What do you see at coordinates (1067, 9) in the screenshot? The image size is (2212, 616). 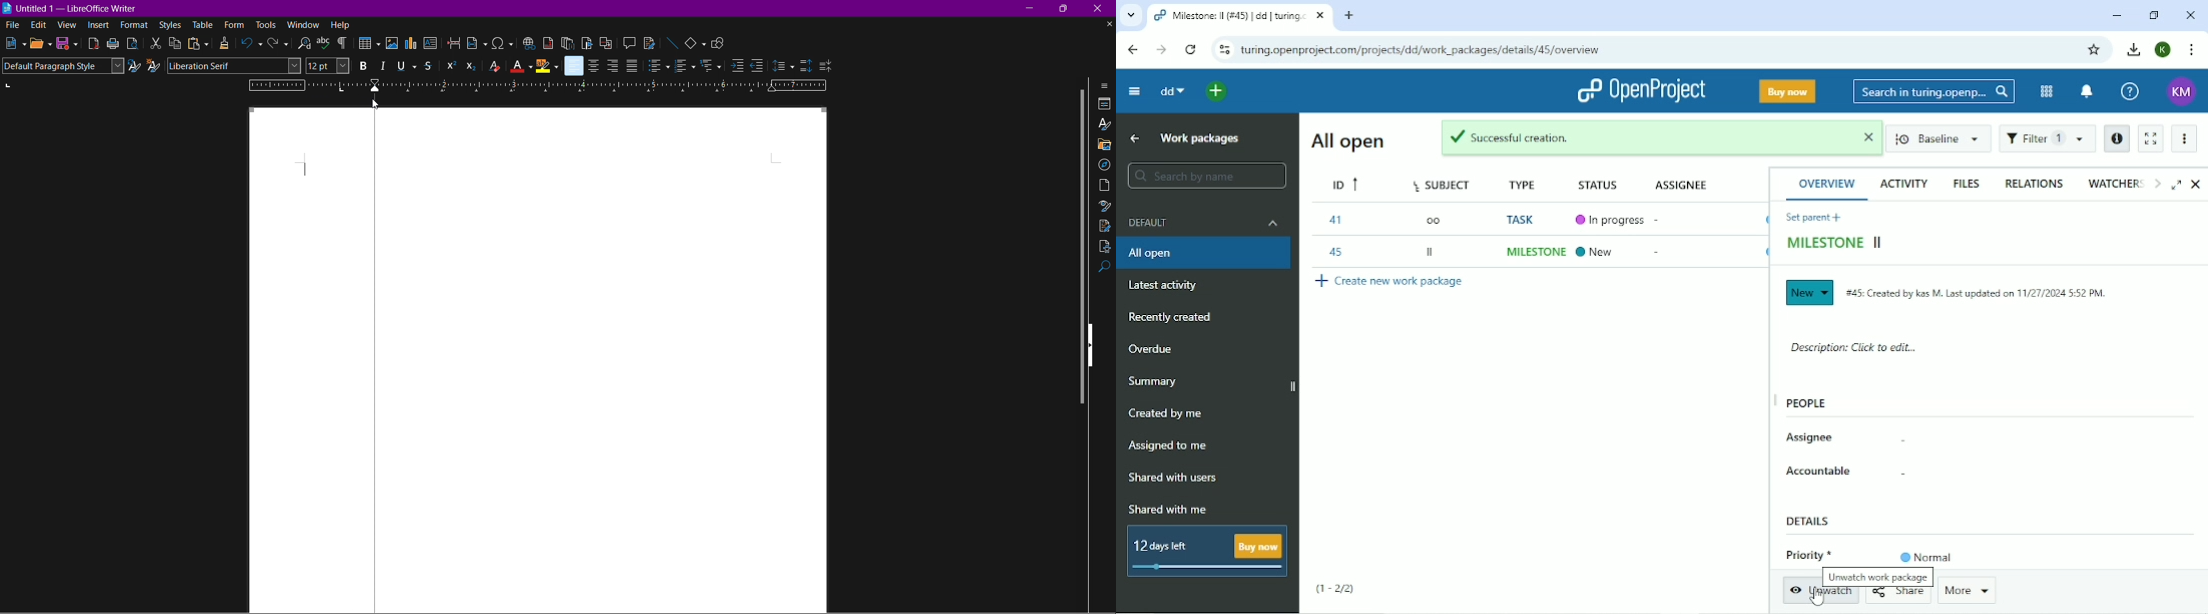 I see `Maximize` at bounding box center [1067, 9].